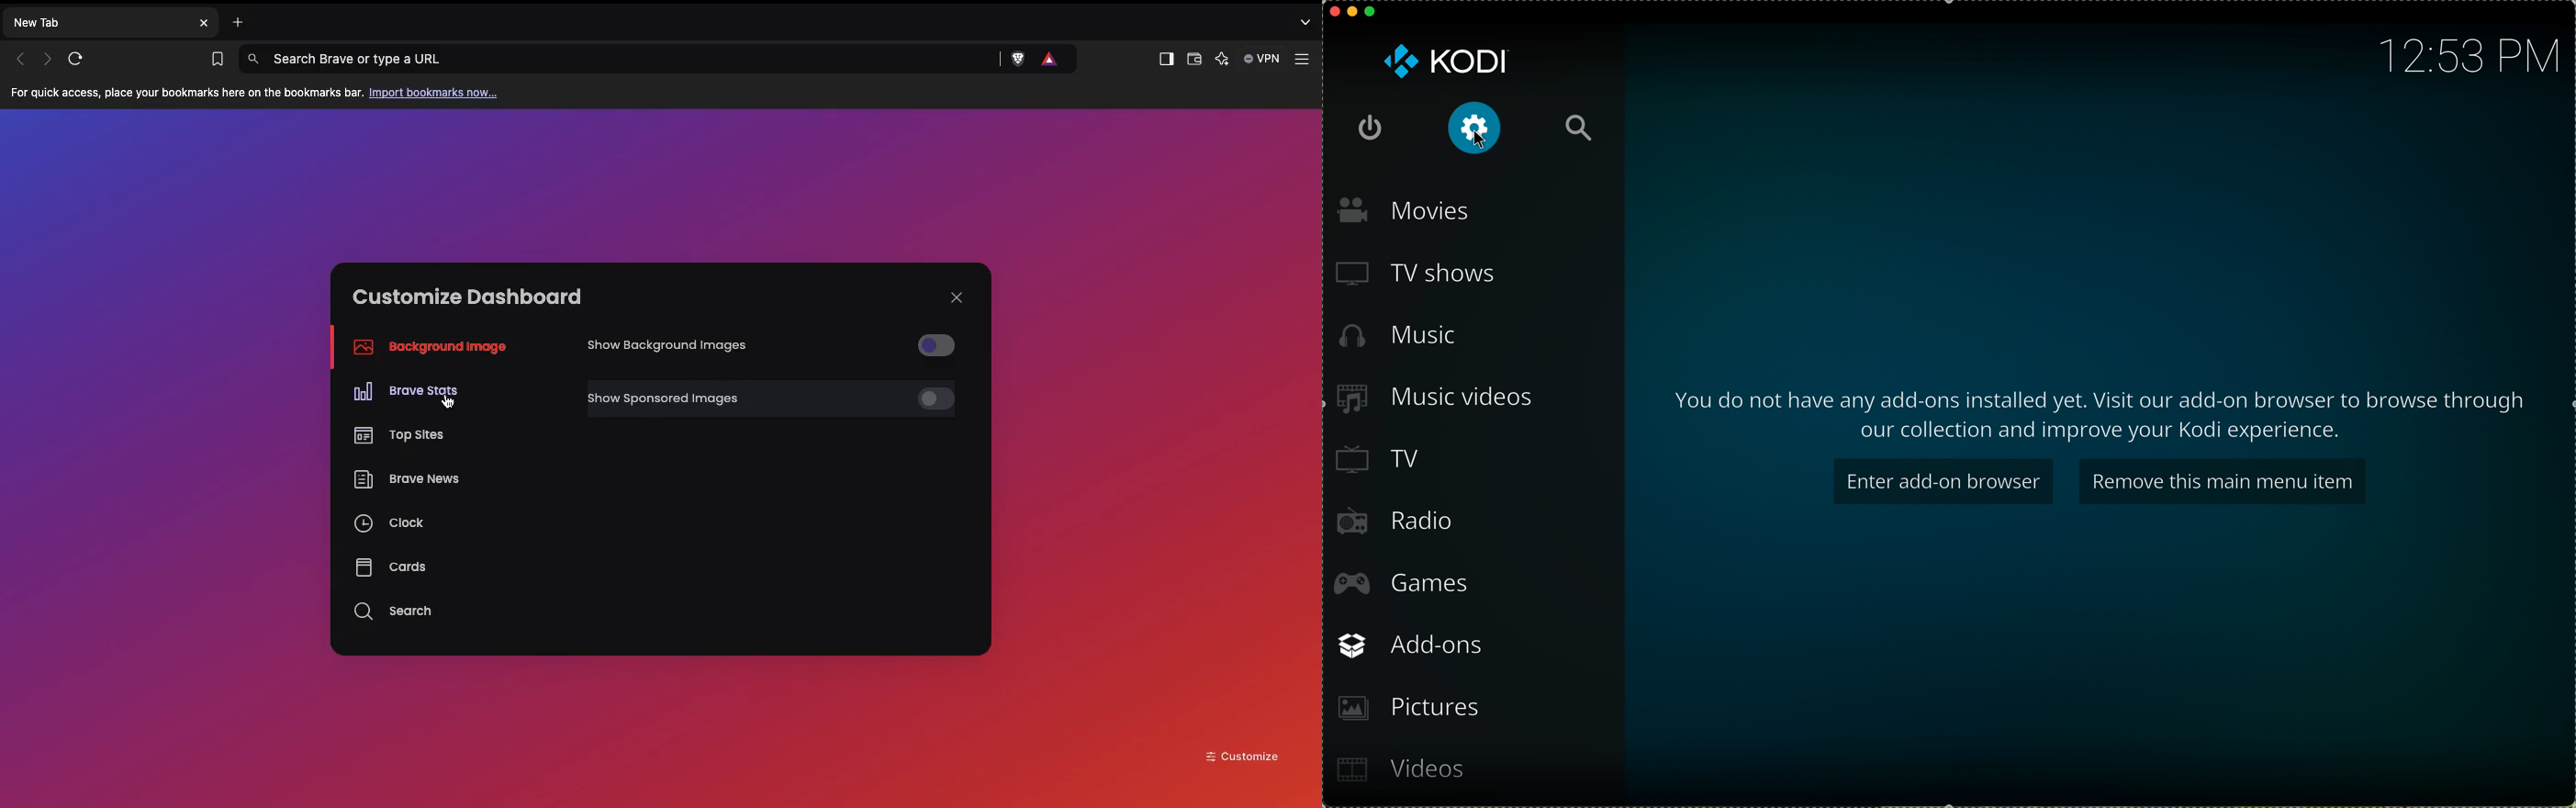 Image resolution: width=2576 pixels, height=812 pixels. Describe the element at coordinates (1450, 61) in the screenshot. I see `KODI logo` at that location.